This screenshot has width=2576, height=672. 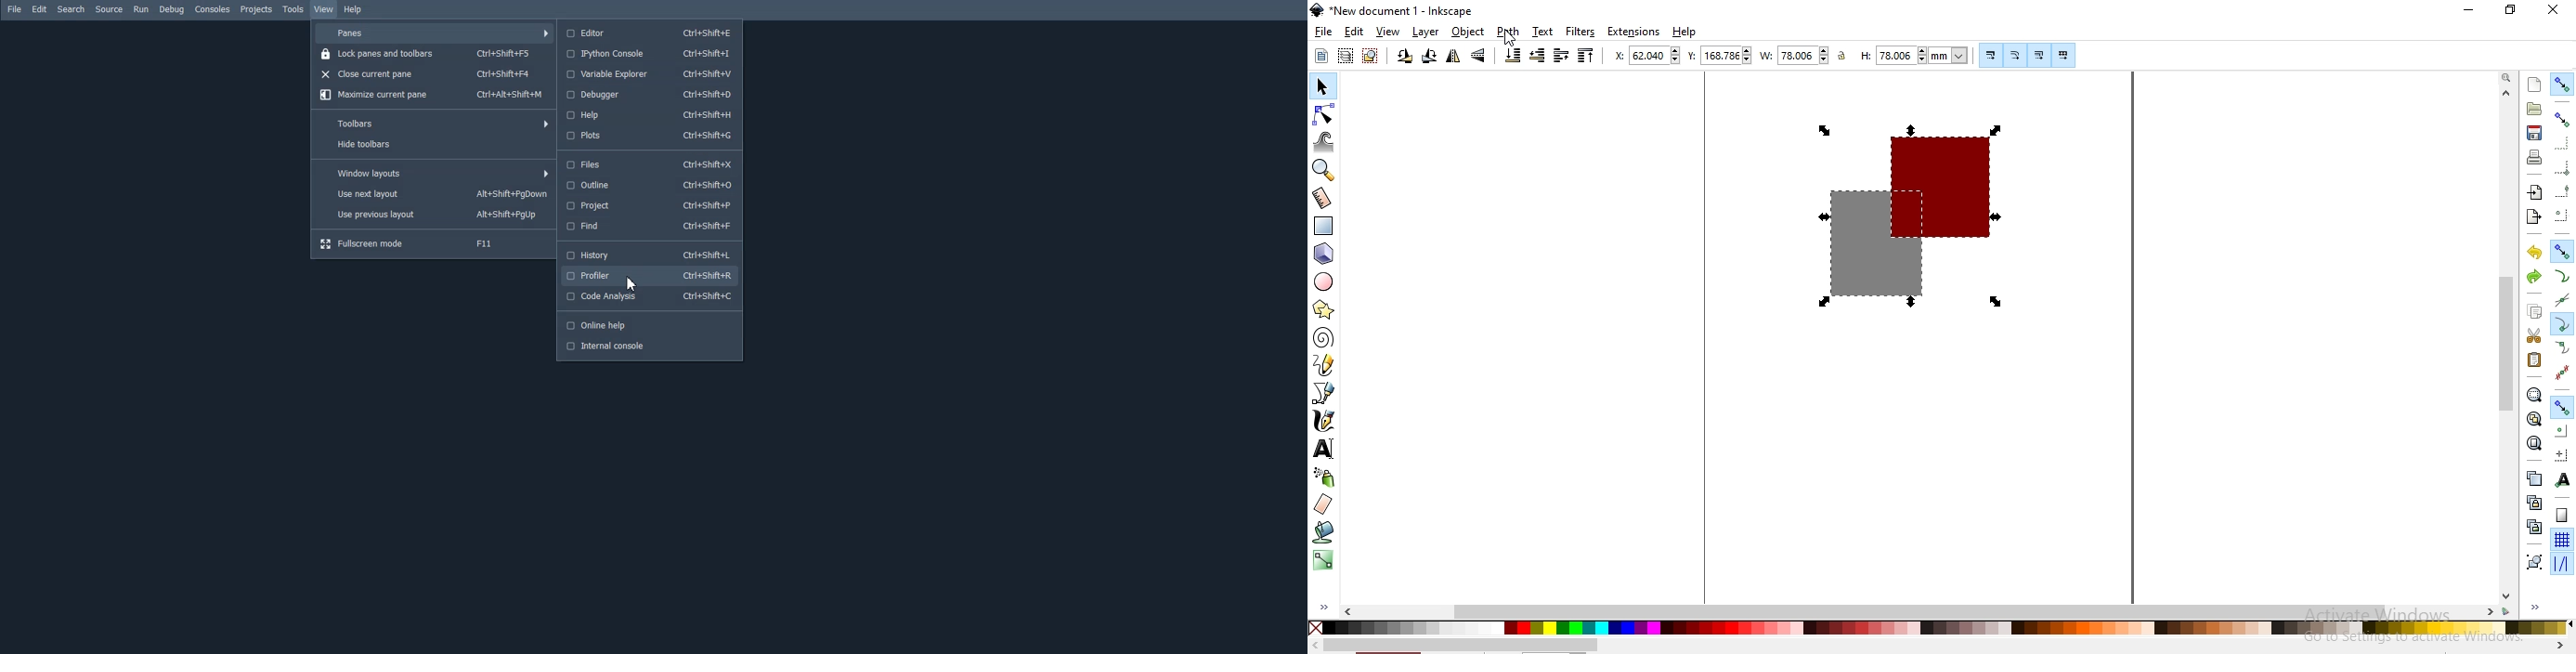 What do you see at coordinates (2564, 119) in the screenshot?
I see `snap bounding boxes` at bounding box center [2564, 119].